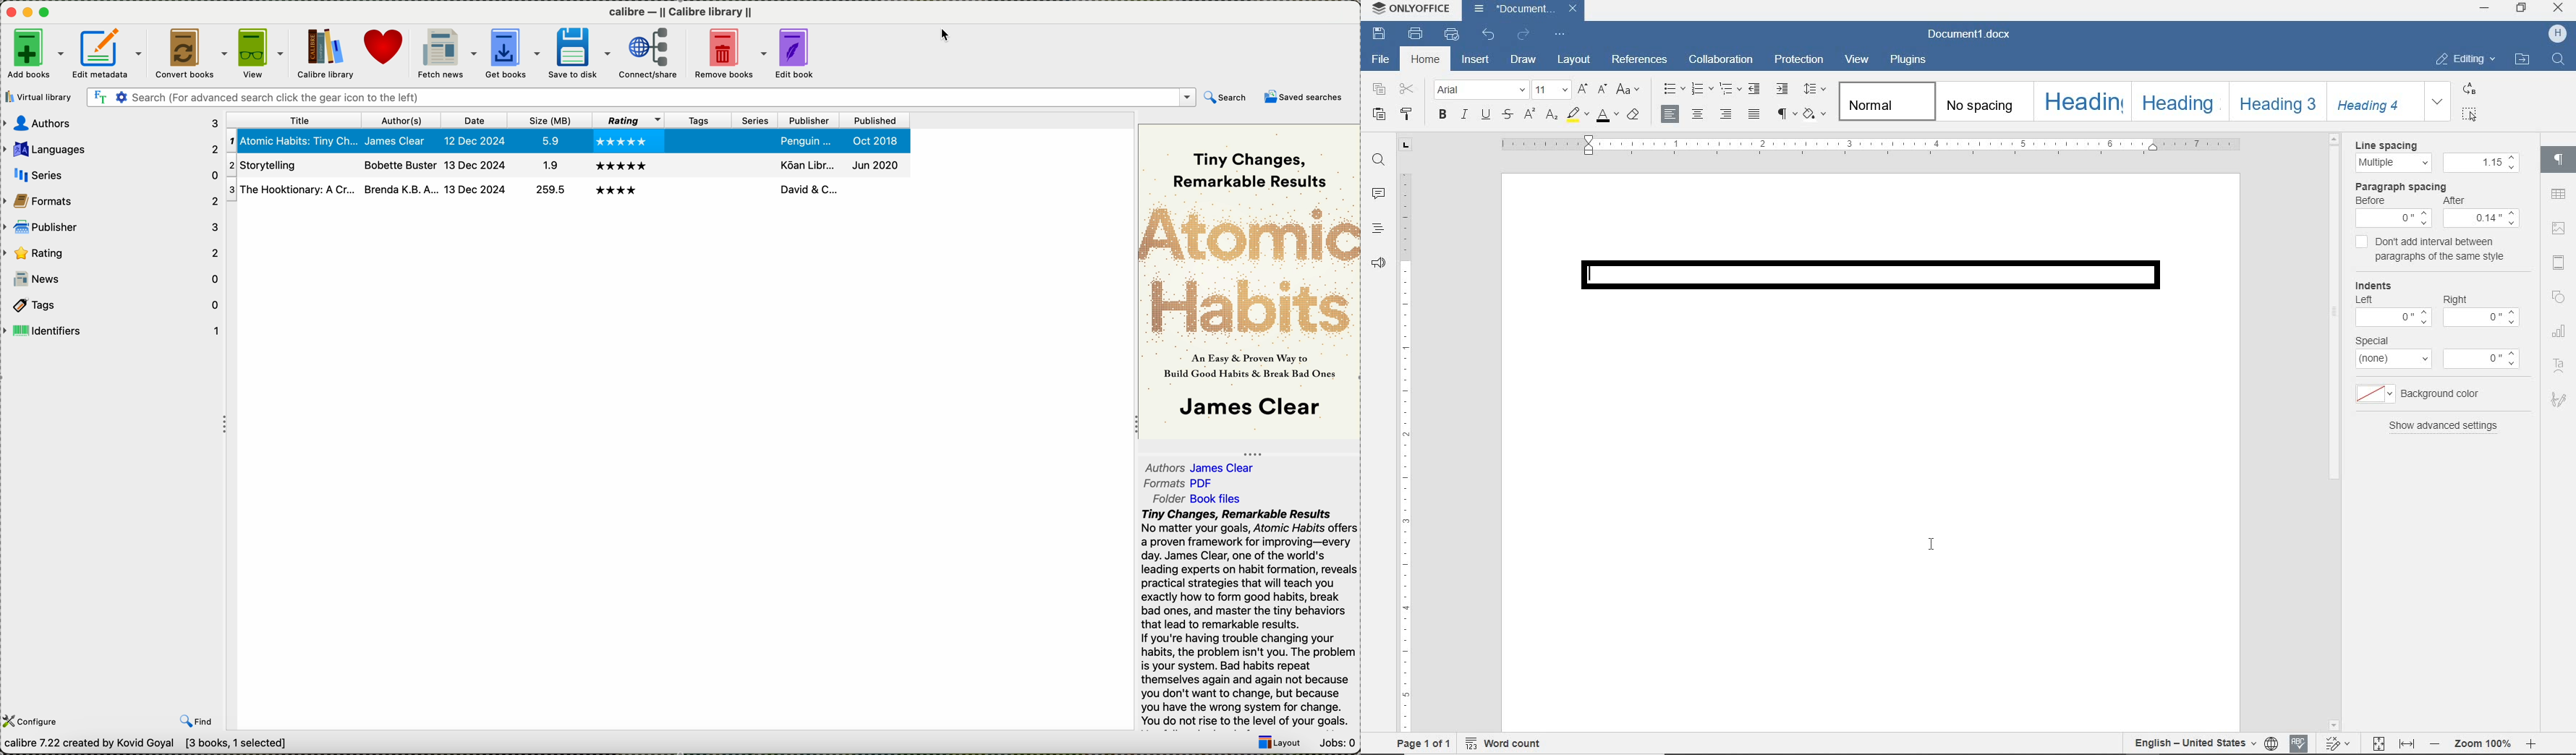 The height and width of the screenshot is (756, 2576). What do you see at coordinates (1635, 116) in the screenshot?
I see `clear style` at bounding box center [1635, 116].